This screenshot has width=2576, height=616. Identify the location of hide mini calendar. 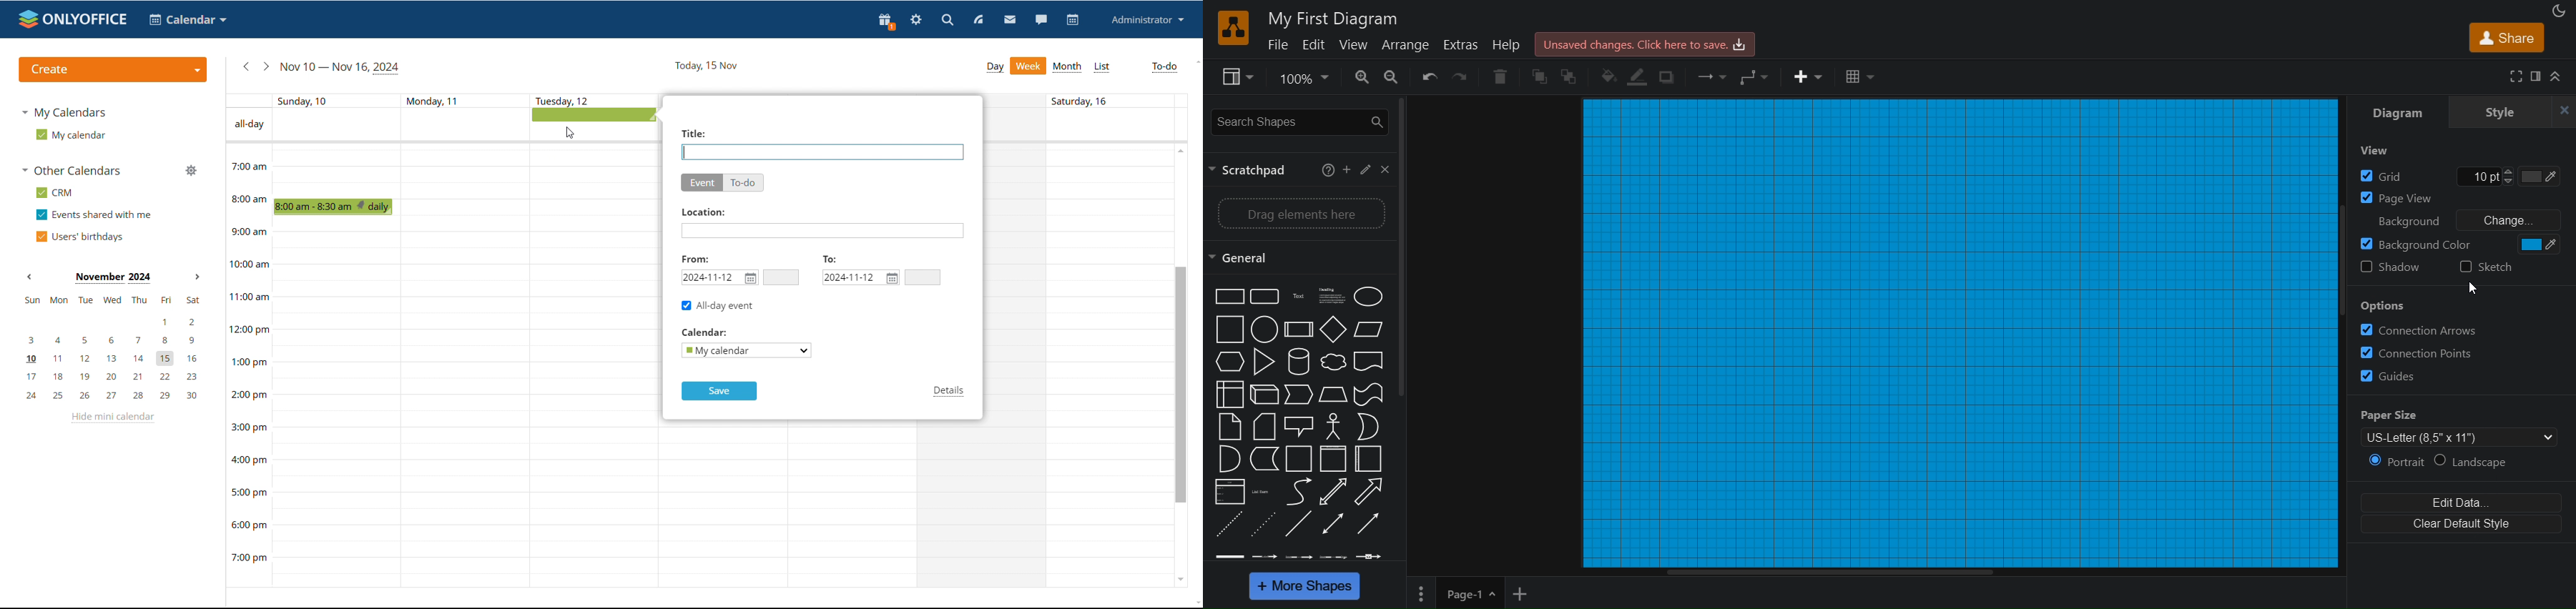
(113, 418).